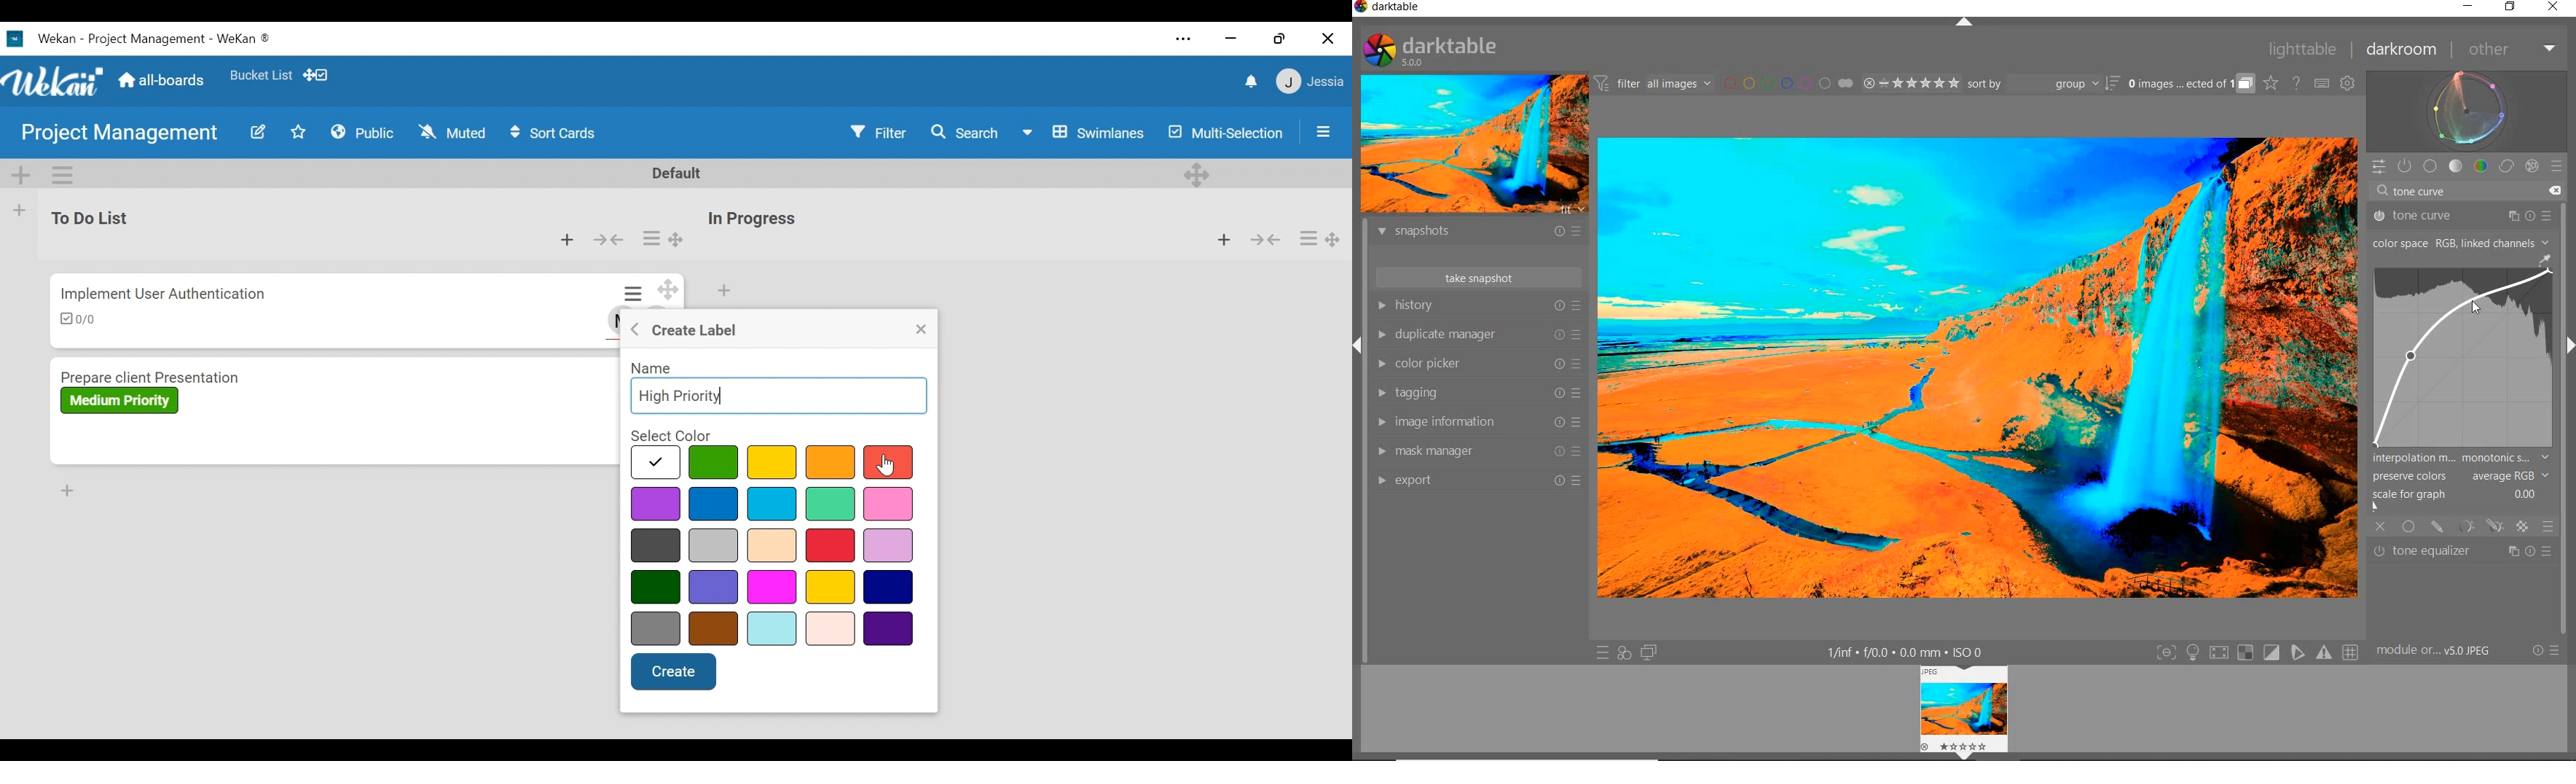 This screenshot has width=2576, height=784. What do you see at coordinates (2462, 193) in the screenshot?
I see `tone curve` at bounding box center [2462, 193].